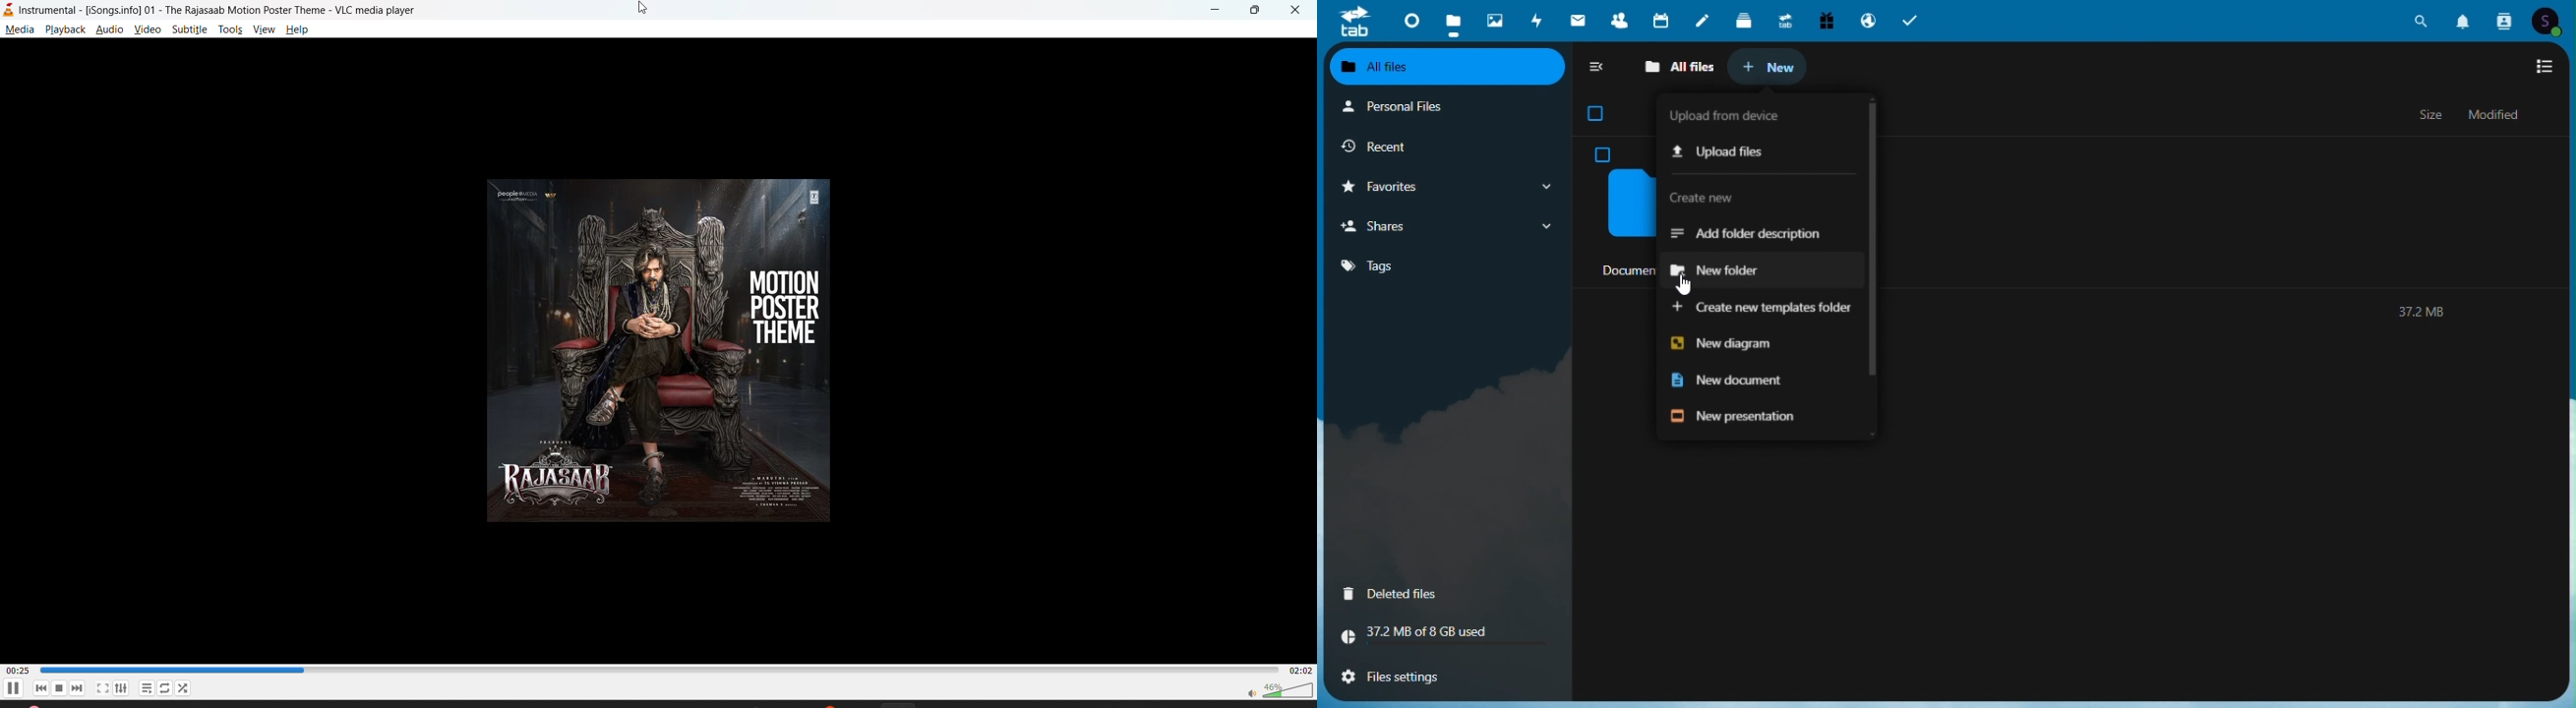 The image size is (2576, 728). What do you see at coordinates (1298, 10) in the screenshot?
I see `close` at bounding box center [1298, 10].